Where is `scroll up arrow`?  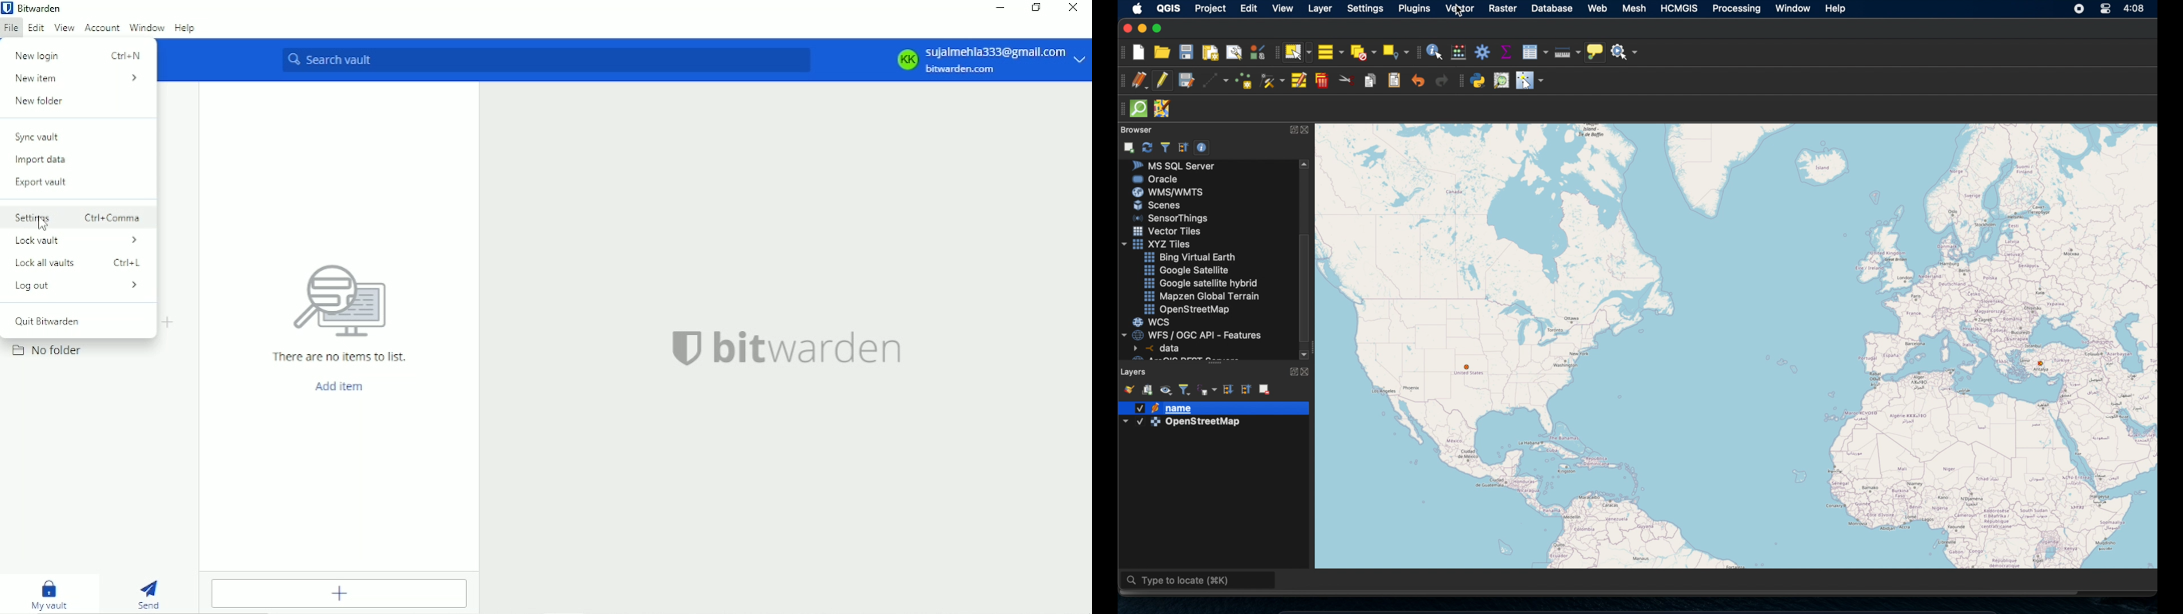 scroll up arrow is located at coordinates (1306, 164).